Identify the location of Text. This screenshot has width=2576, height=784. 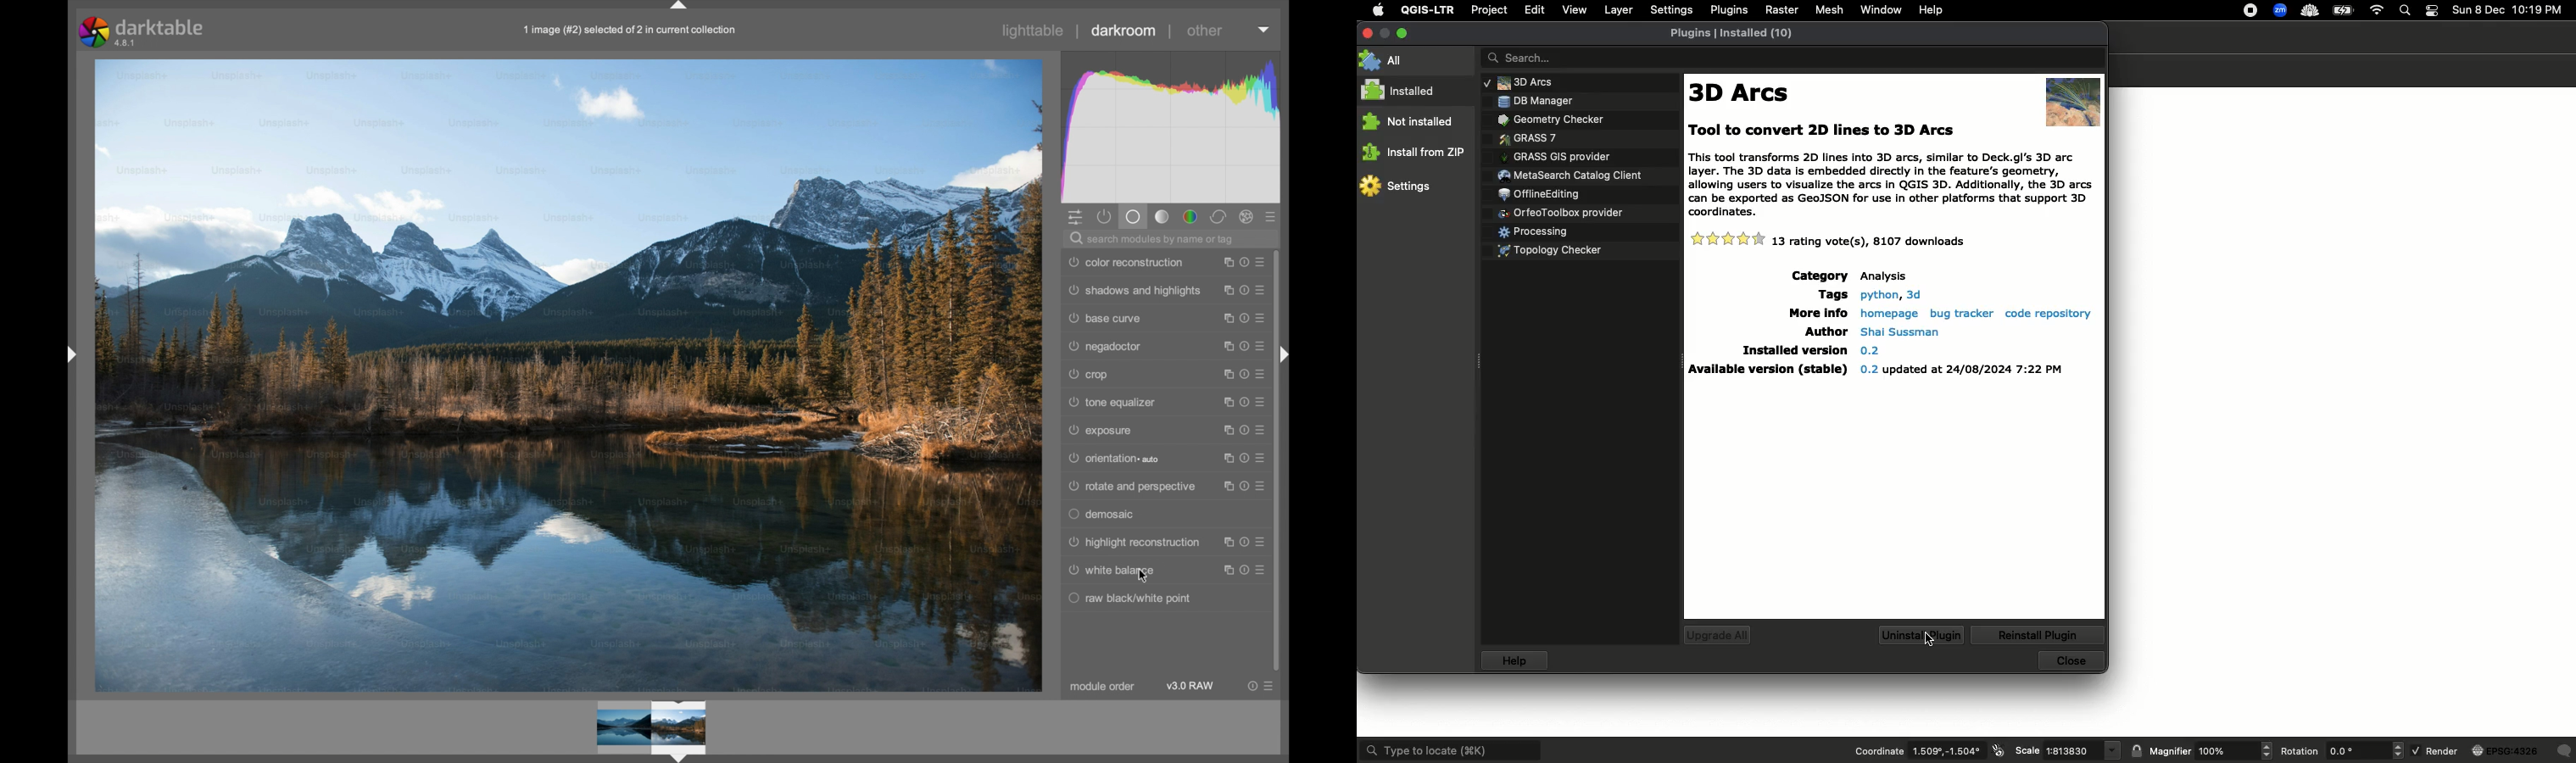
(1889, 167).